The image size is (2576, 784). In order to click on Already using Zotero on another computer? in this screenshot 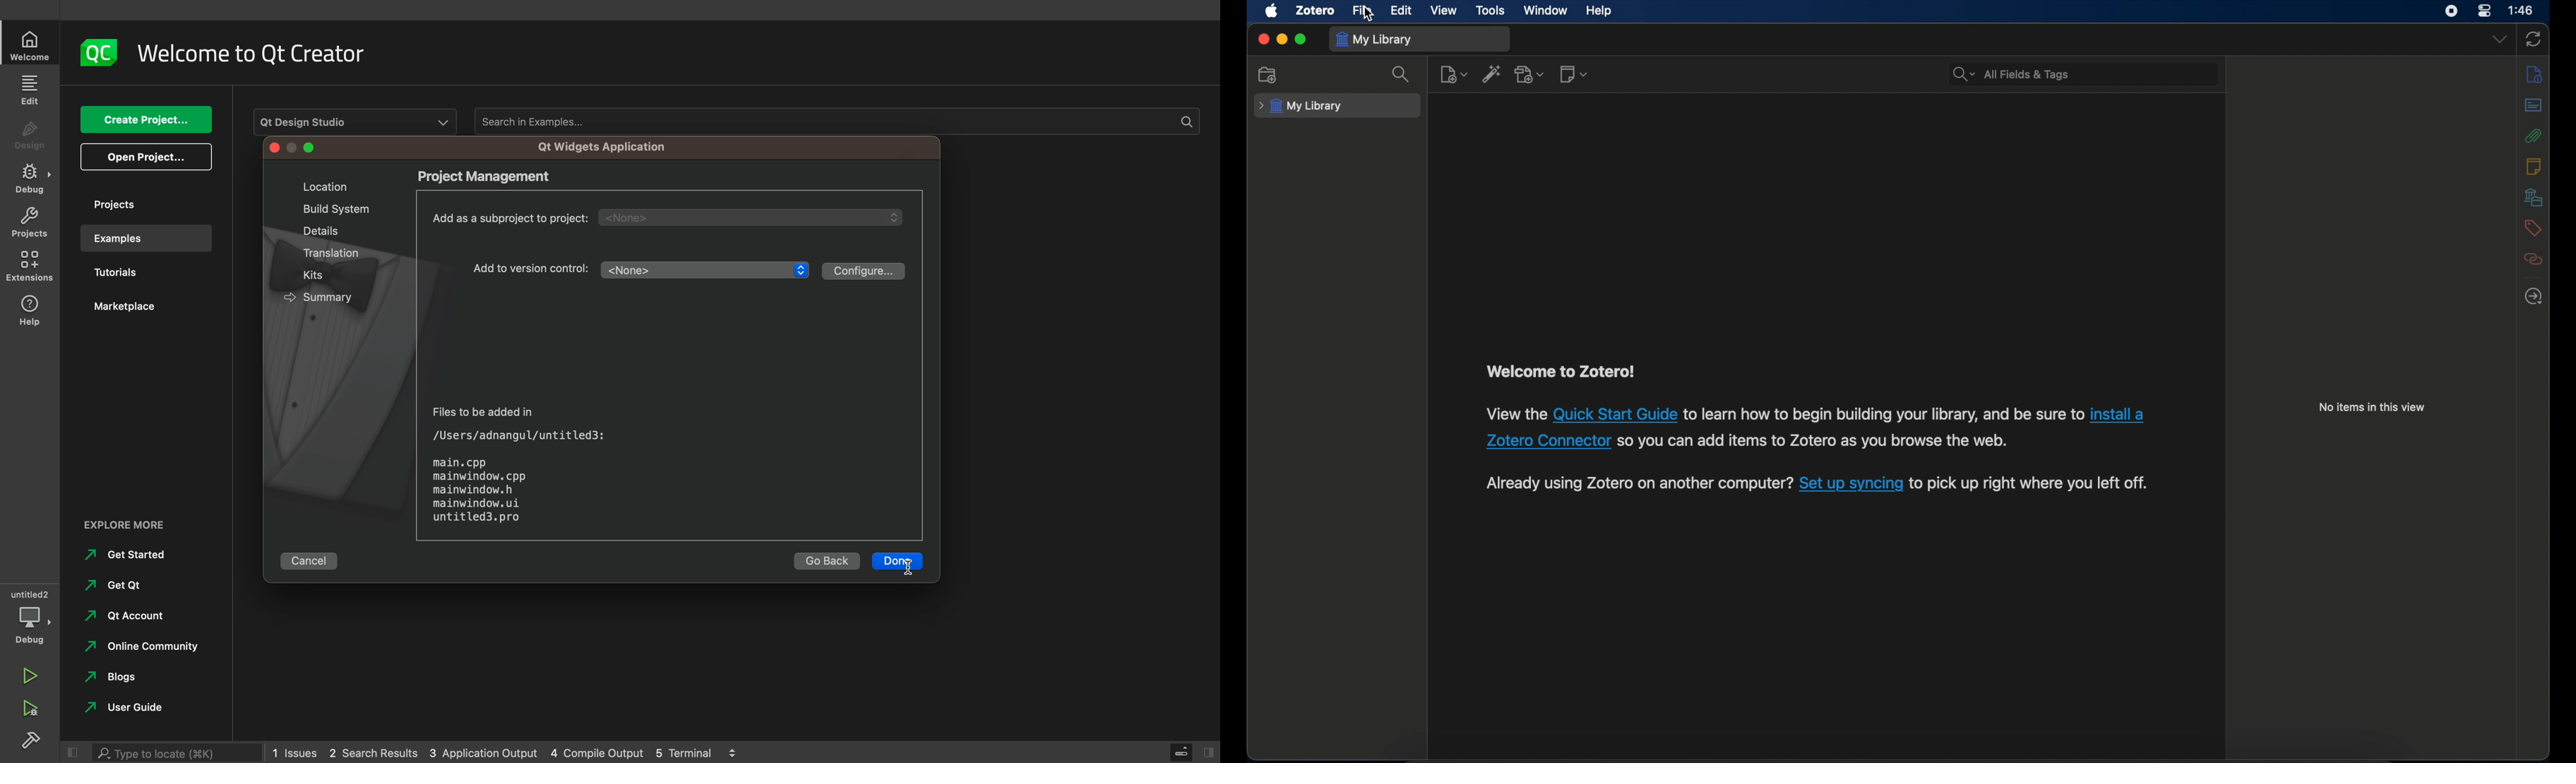, I will do `click(1638, 483)`.